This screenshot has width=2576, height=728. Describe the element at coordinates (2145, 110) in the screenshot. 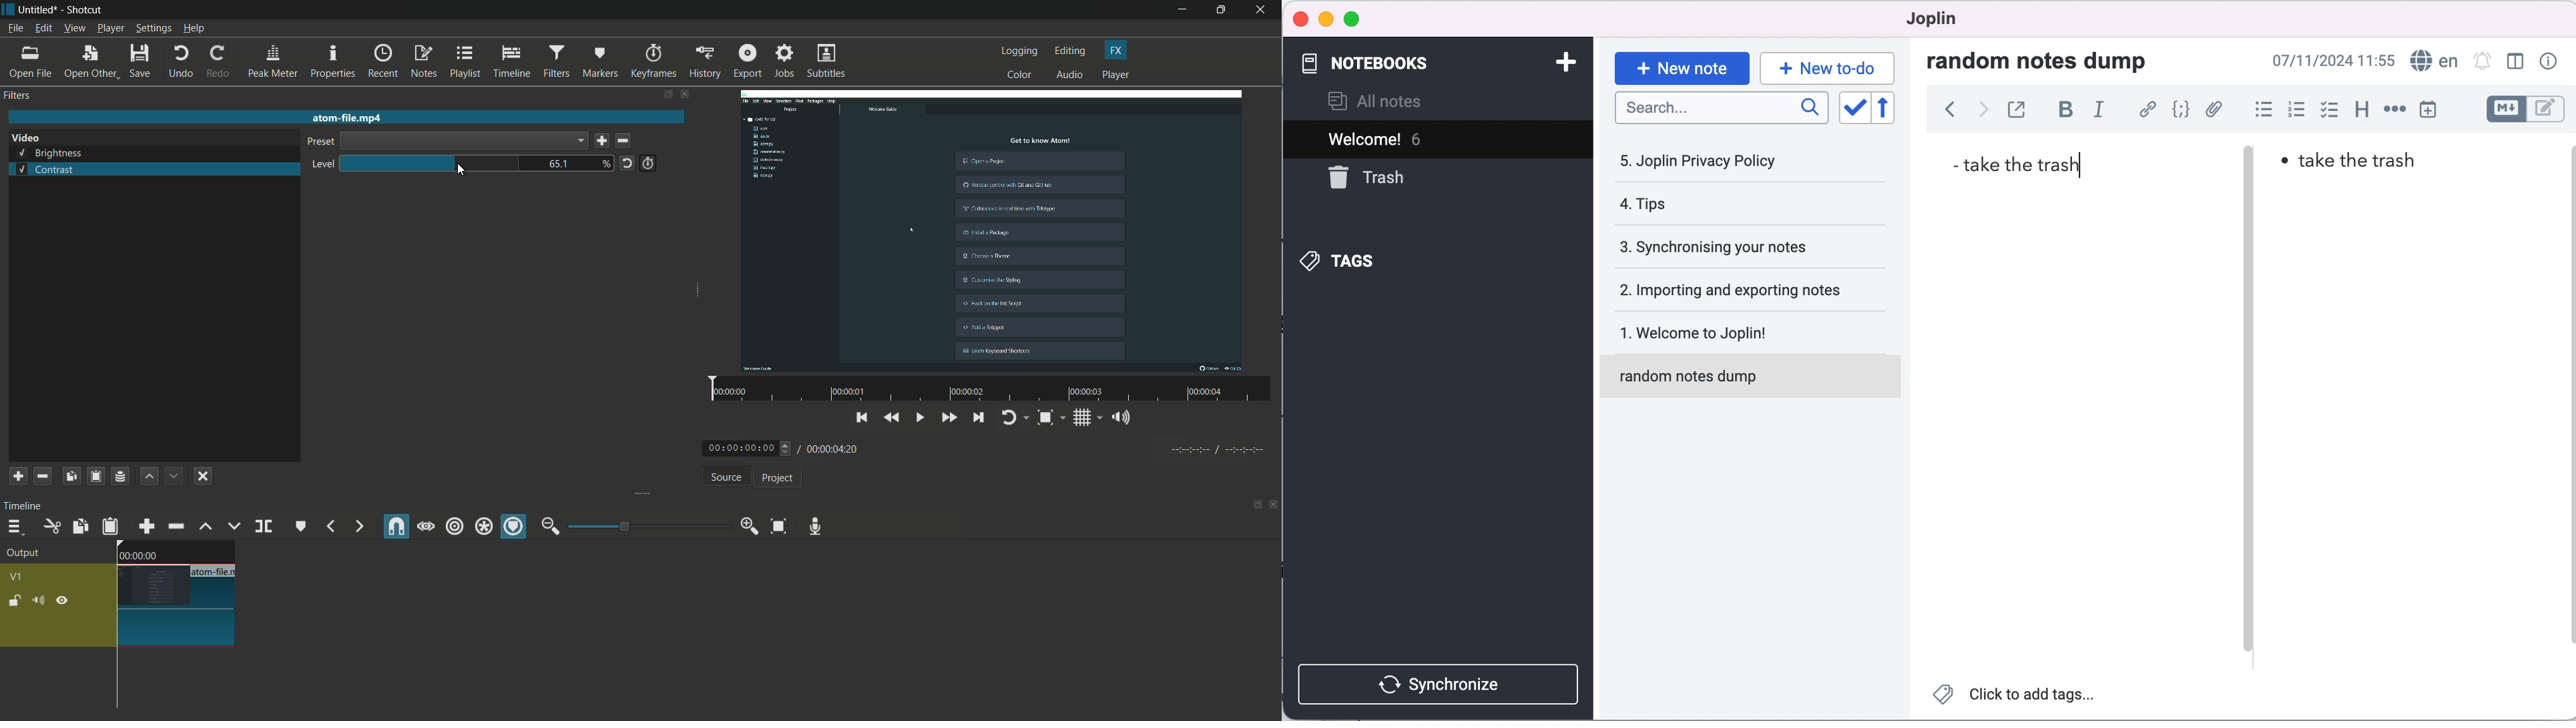

I see `hyperlink` at that location.